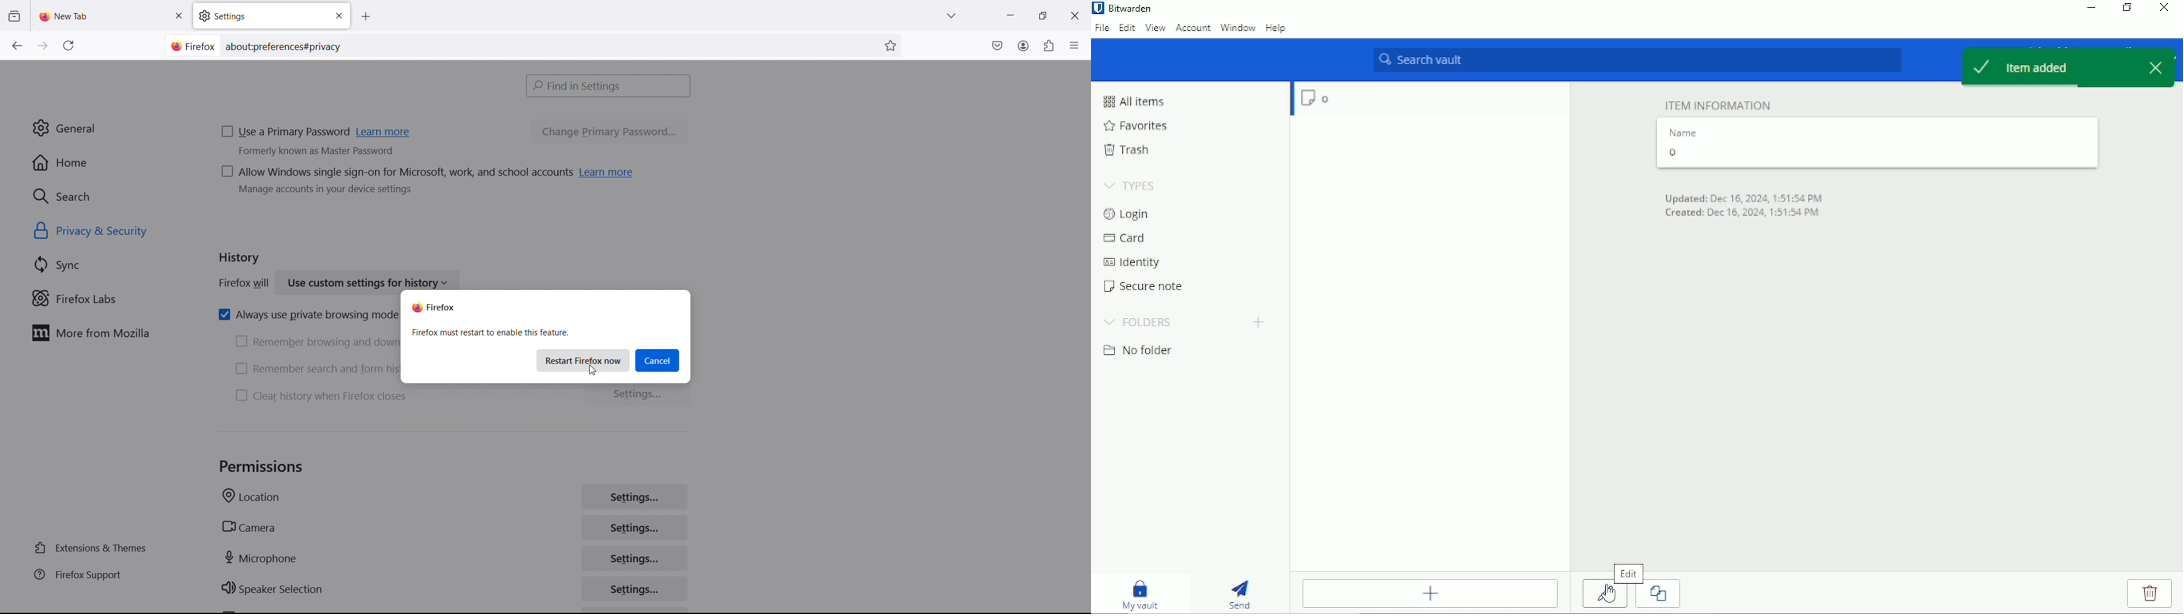 The height and width of the screenshot is (616, 2184). I want to click on Favorites, so click(1135, 126).